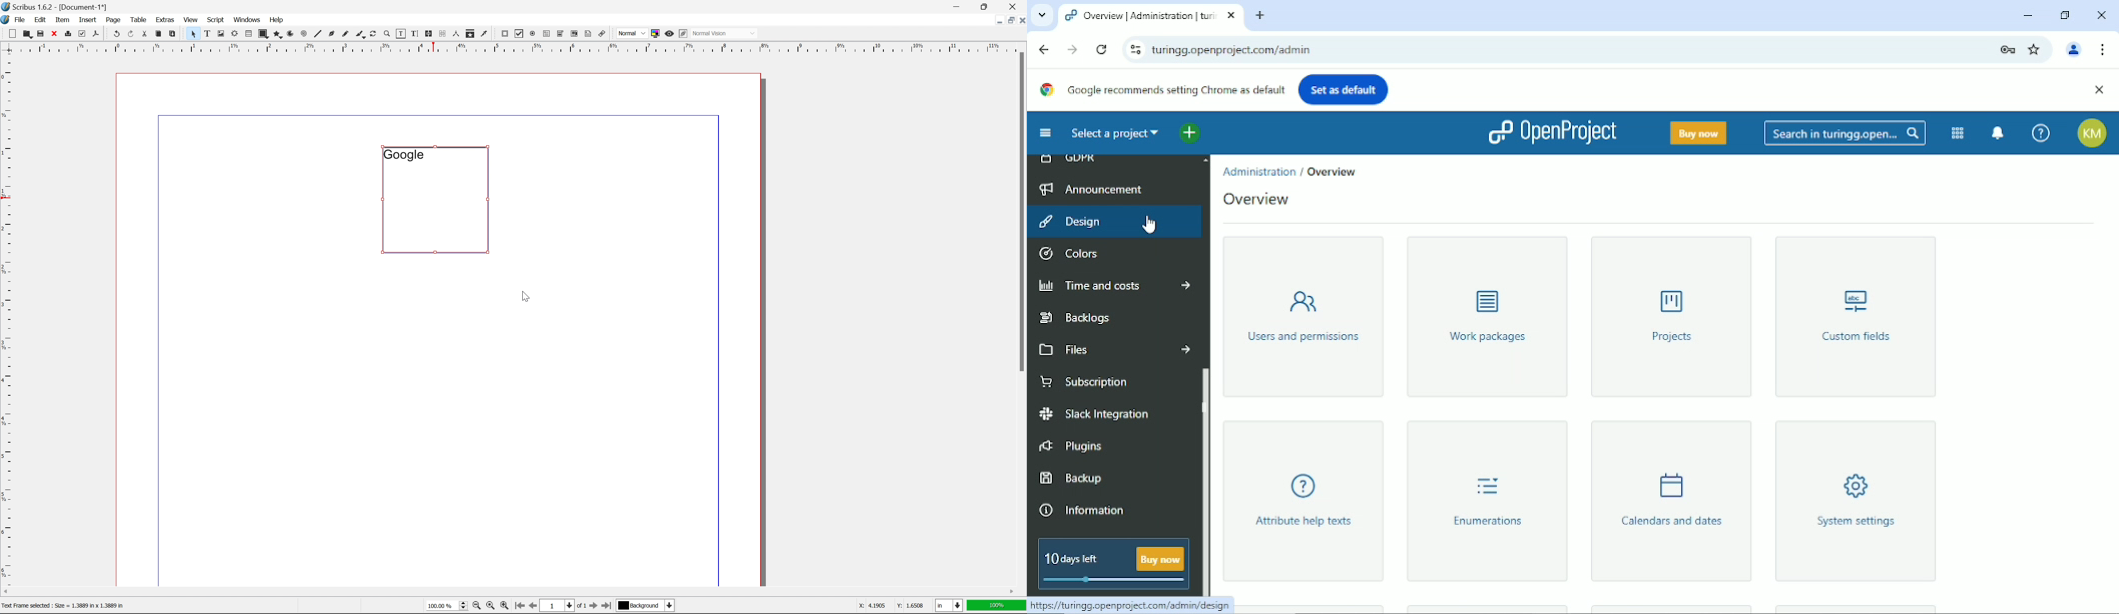  I want to click on text frame, so click(208, 33).